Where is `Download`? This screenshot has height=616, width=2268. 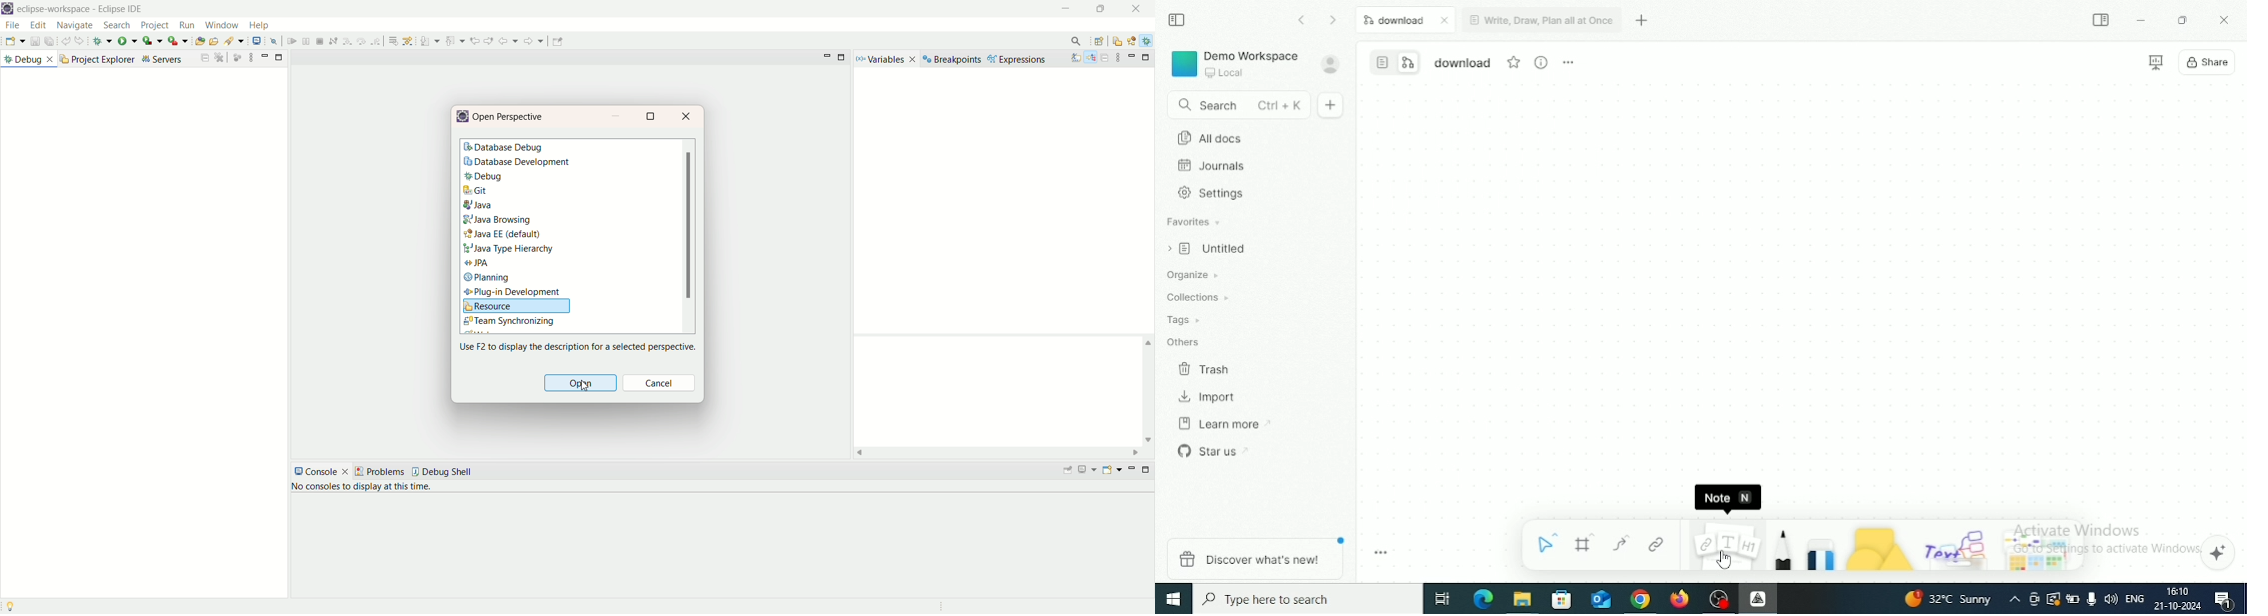 Download is located at coordinates (1407, 20).